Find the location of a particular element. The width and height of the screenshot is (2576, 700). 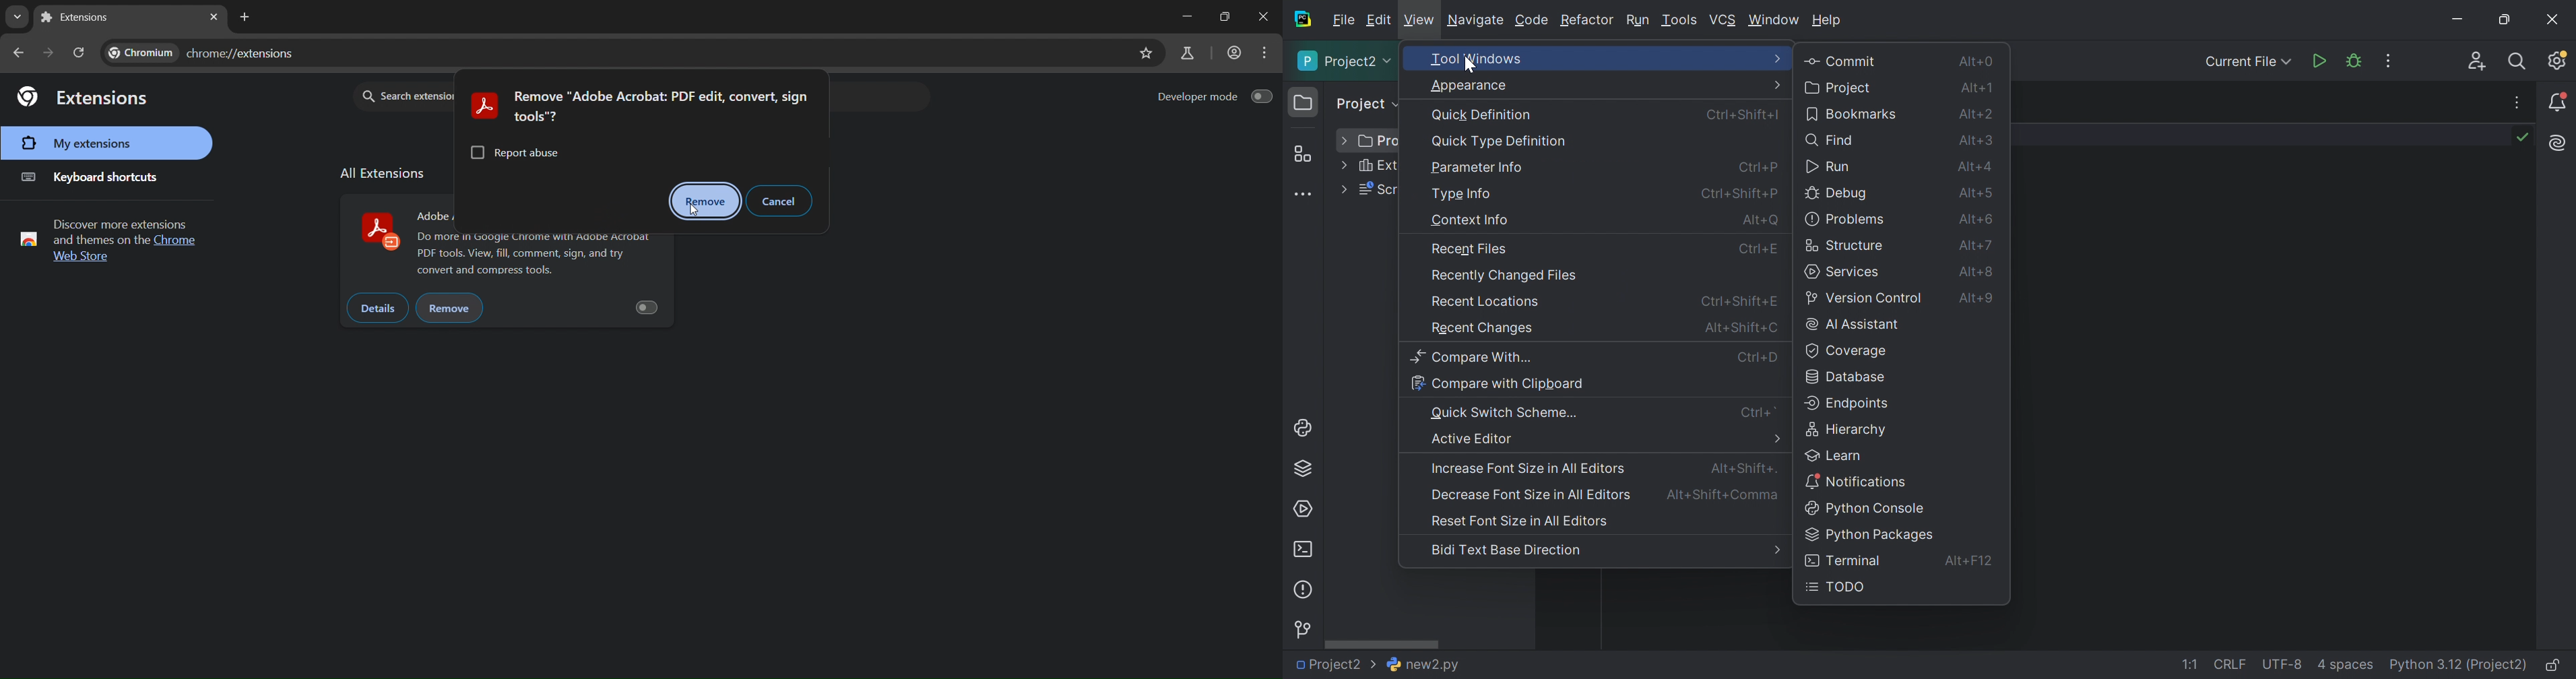

Code With Me is located at coordinates (2477, 61).